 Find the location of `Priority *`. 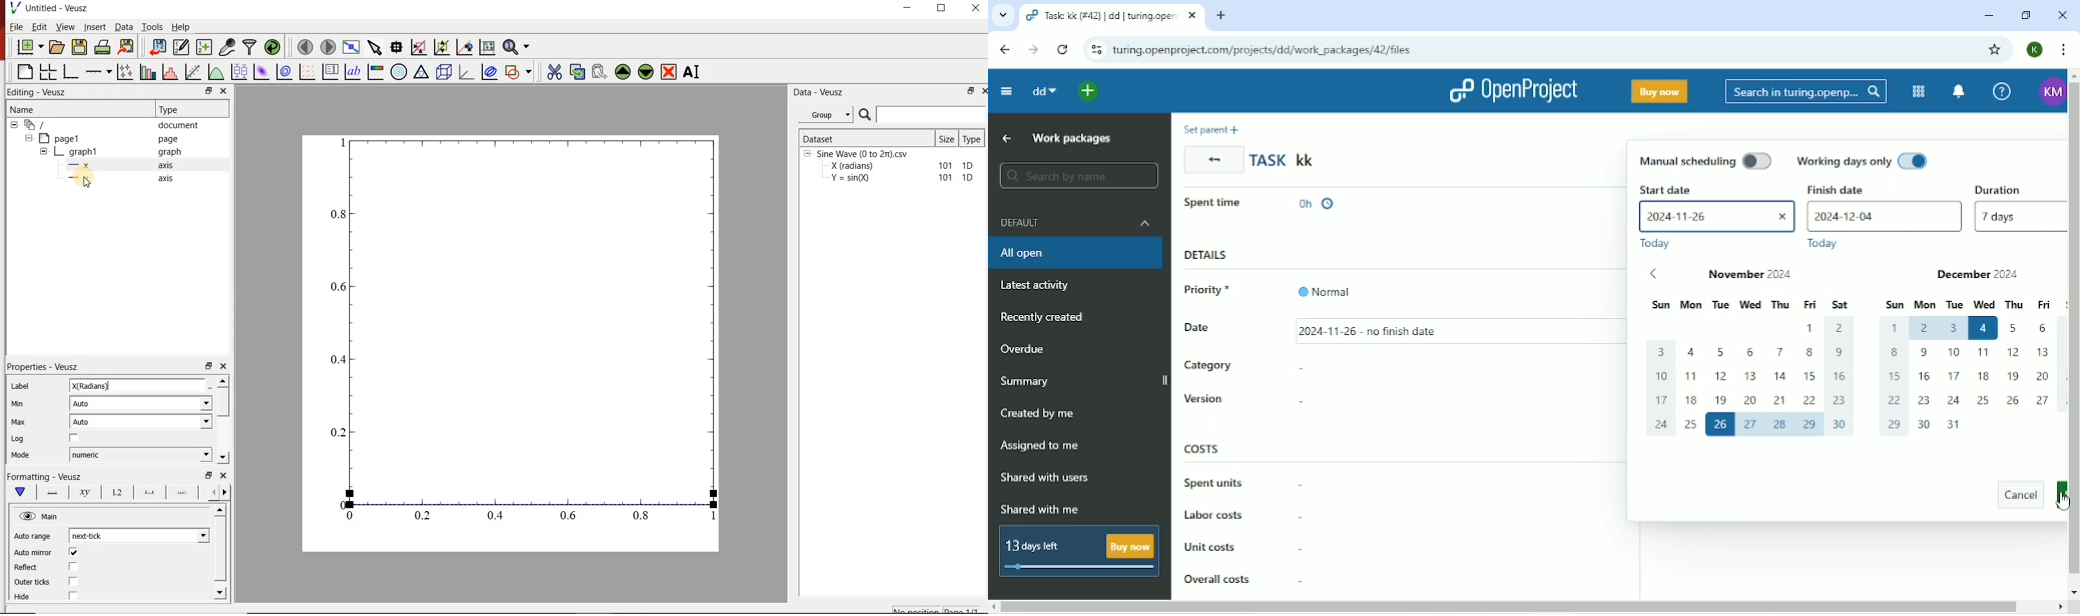

Priority * is located at coordinates (1215, 290).